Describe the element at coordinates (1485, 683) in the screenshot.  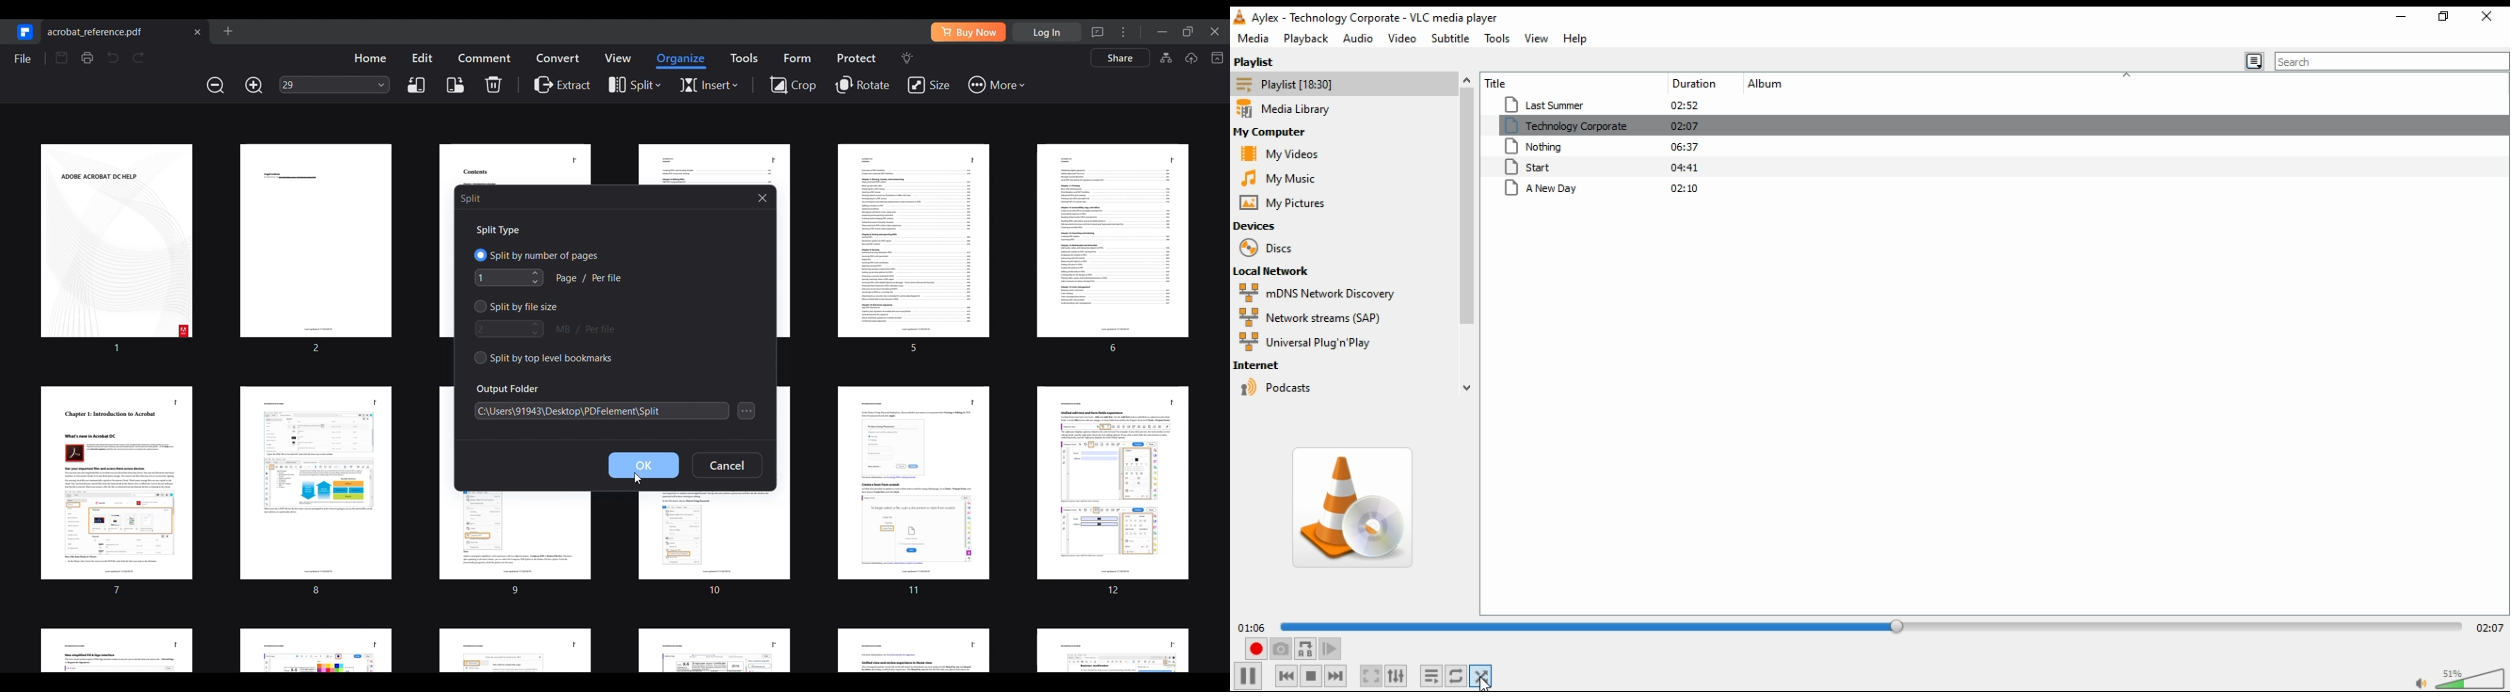
I see `cursor` at that location.